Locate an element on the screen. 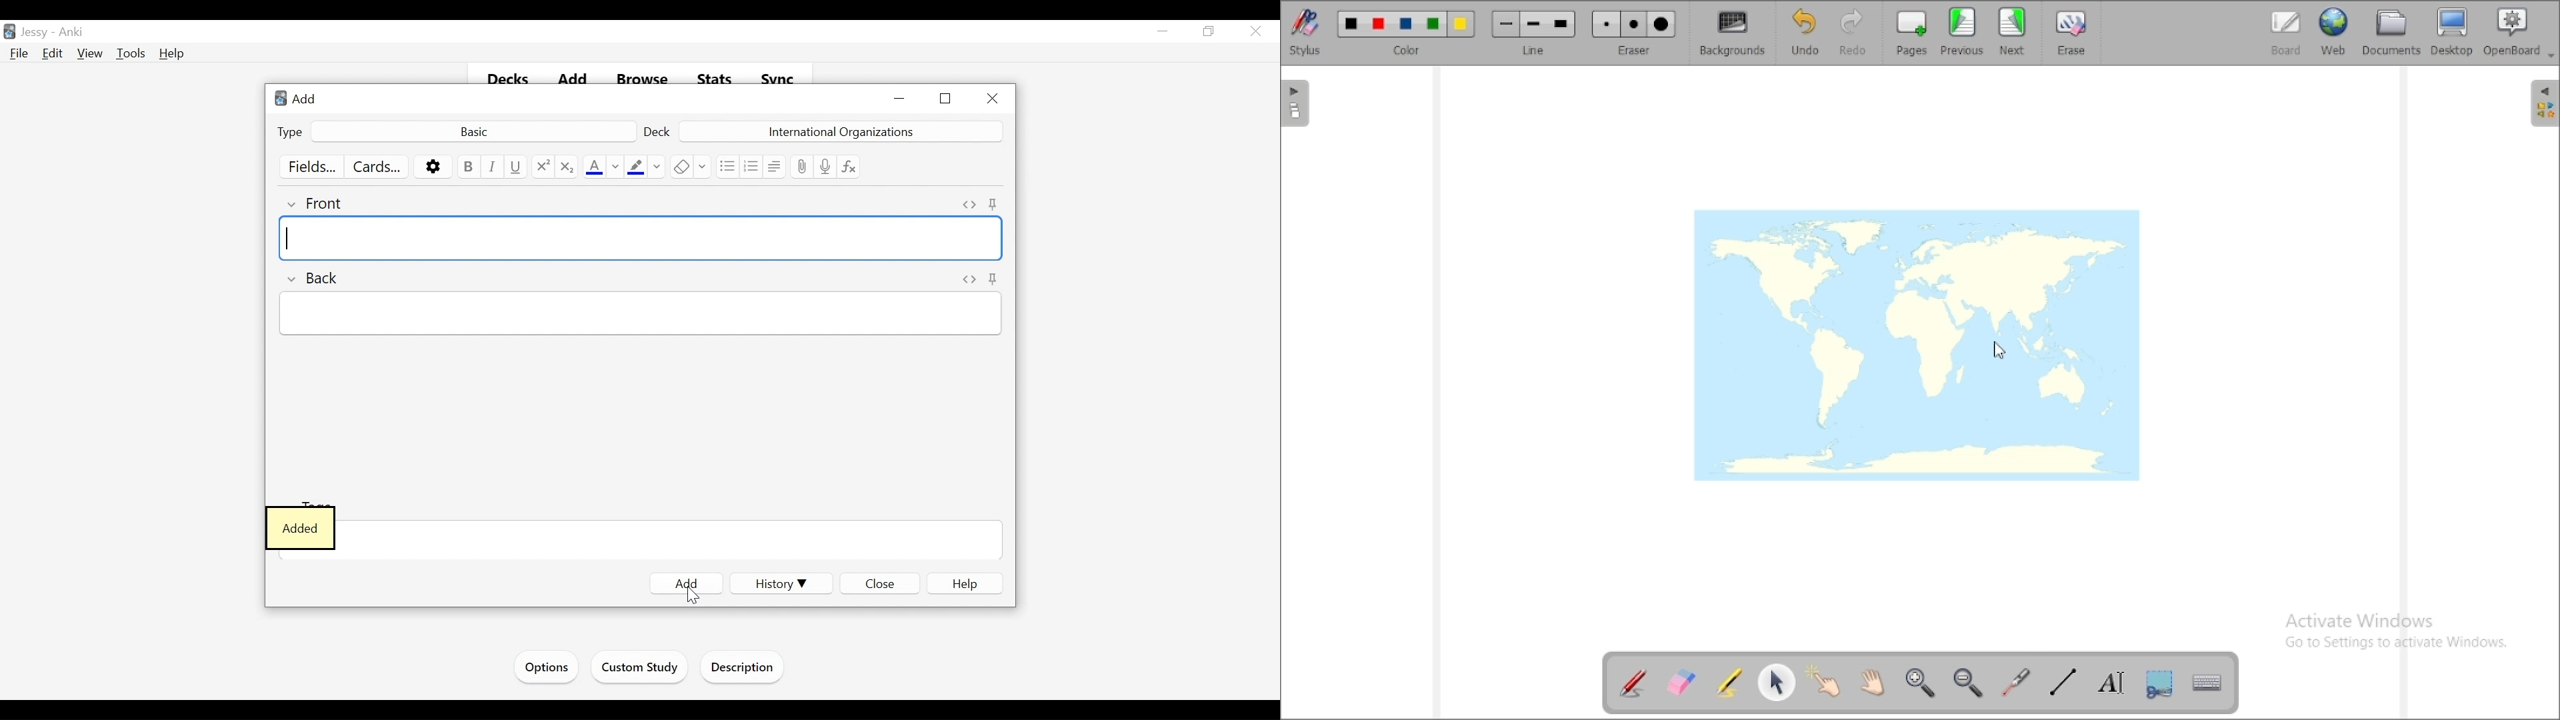 This screenshot has height=728, width=2576. Restore is located at coordinates (947, 99).